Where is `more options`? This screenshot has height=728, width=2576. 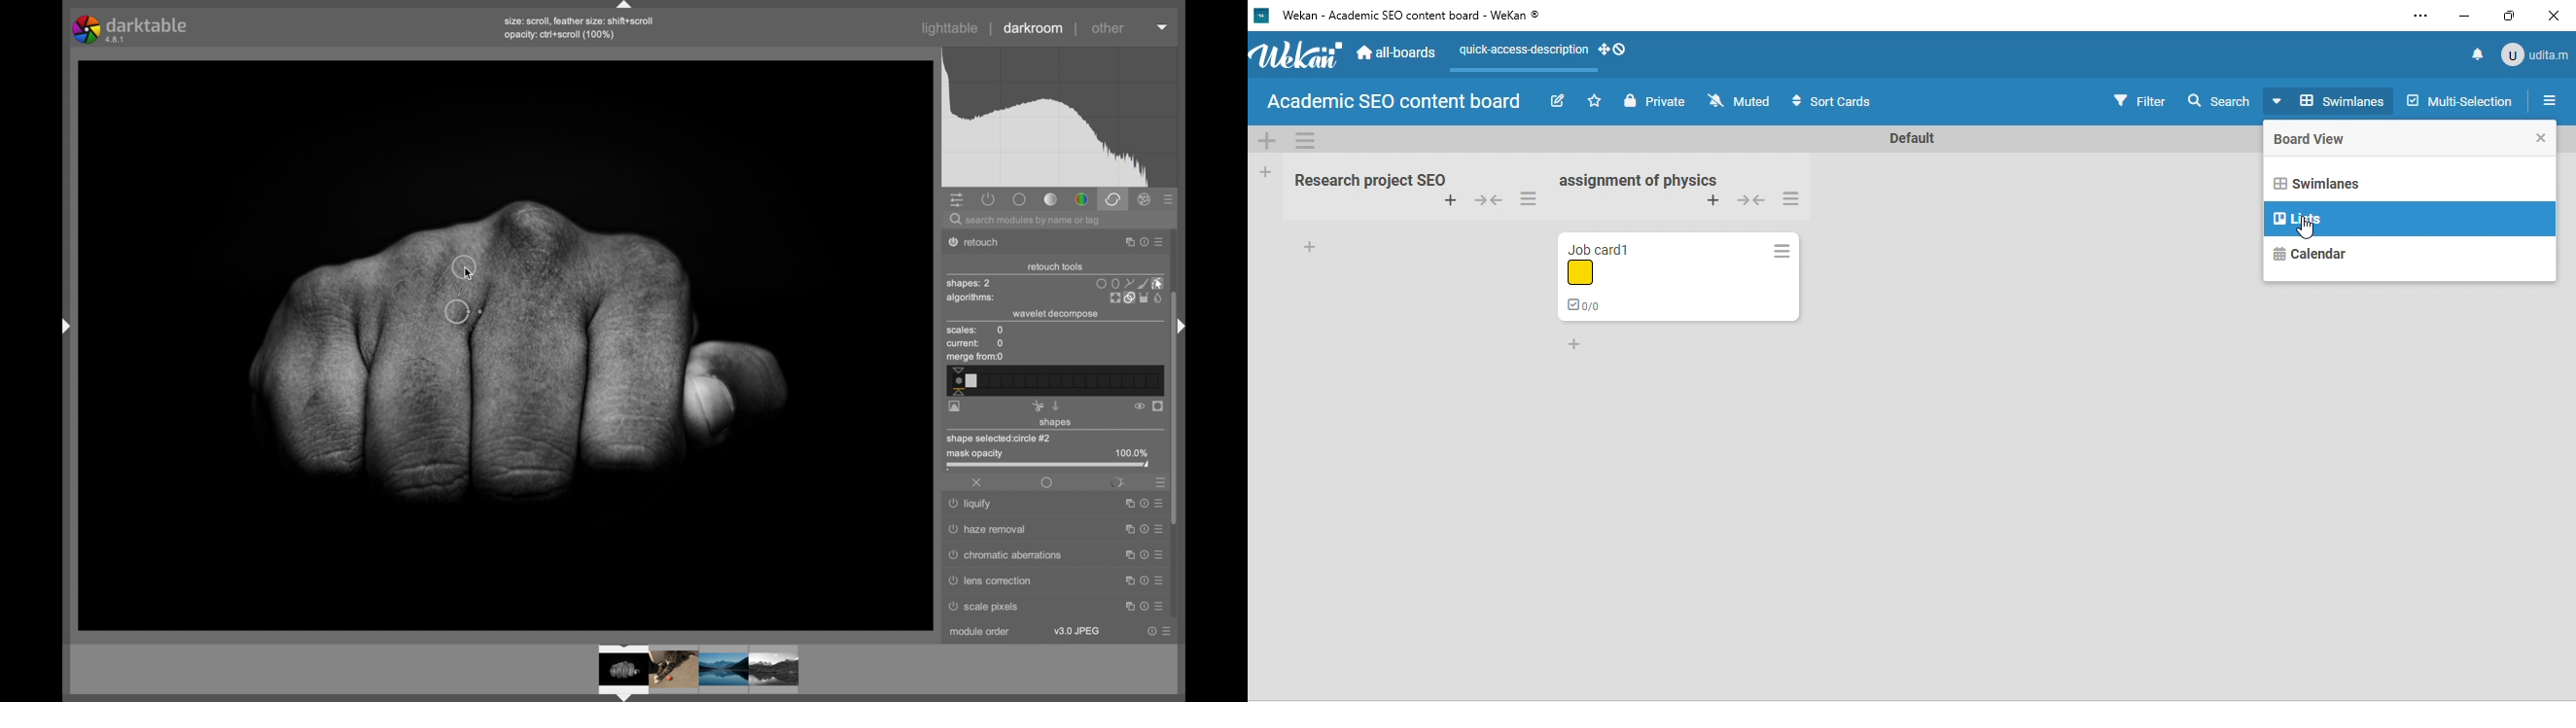
more options is located at coordinates (1159, 502).